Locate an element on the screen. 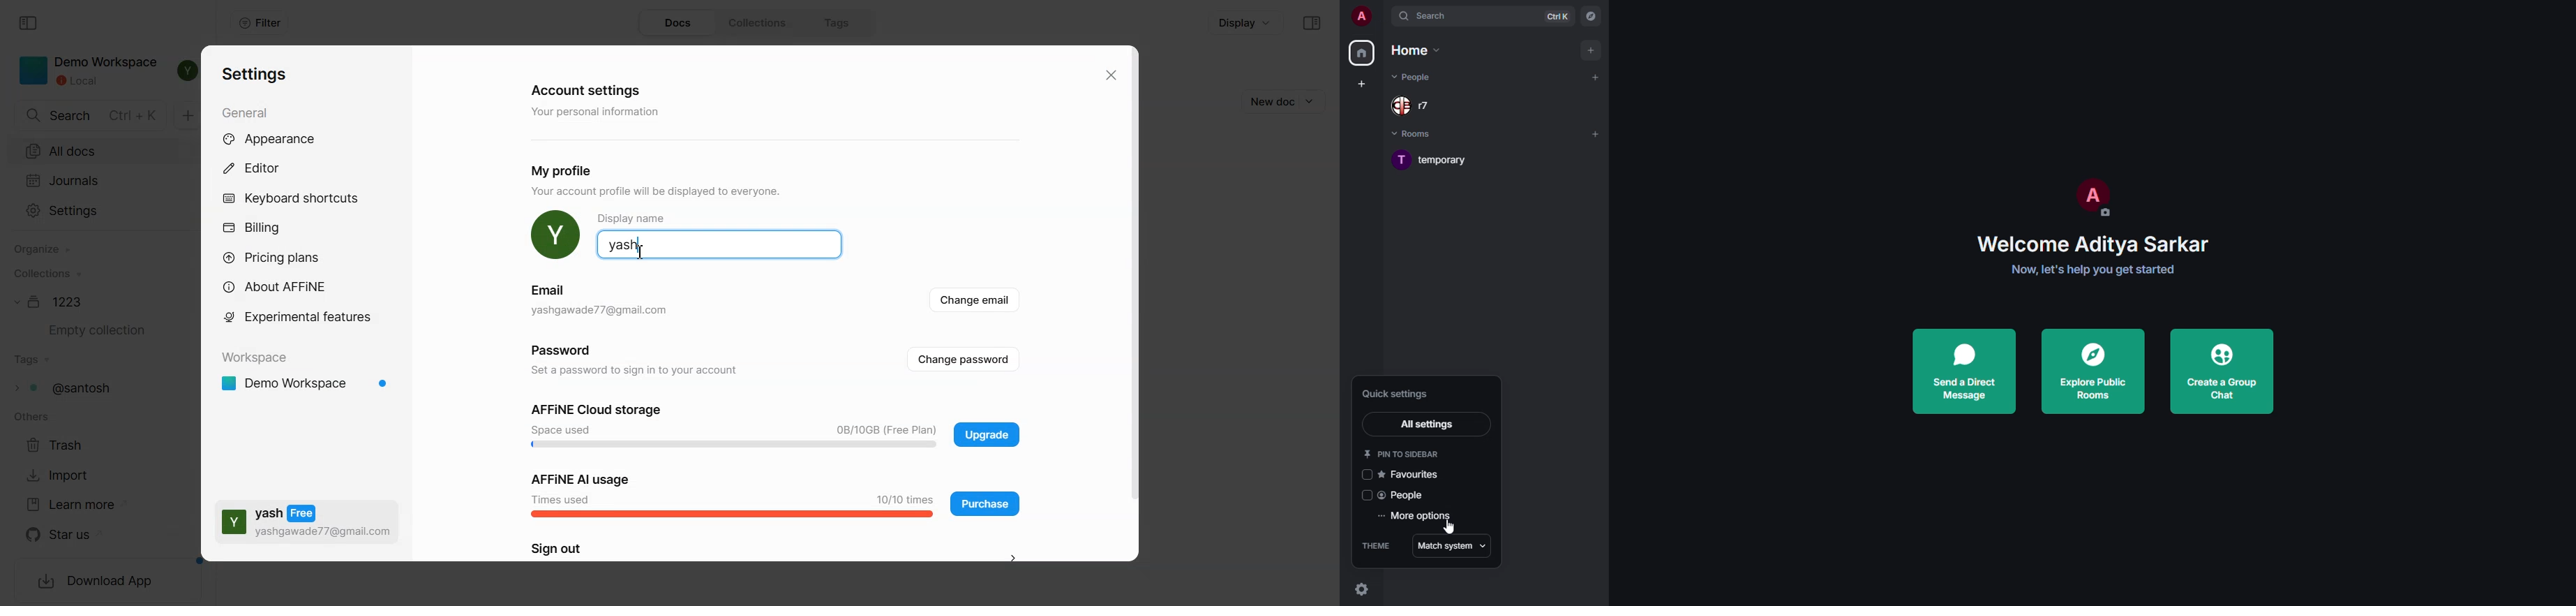 This screenshot has height=616, width=2576. more options is located at coordinates (1416, 517).